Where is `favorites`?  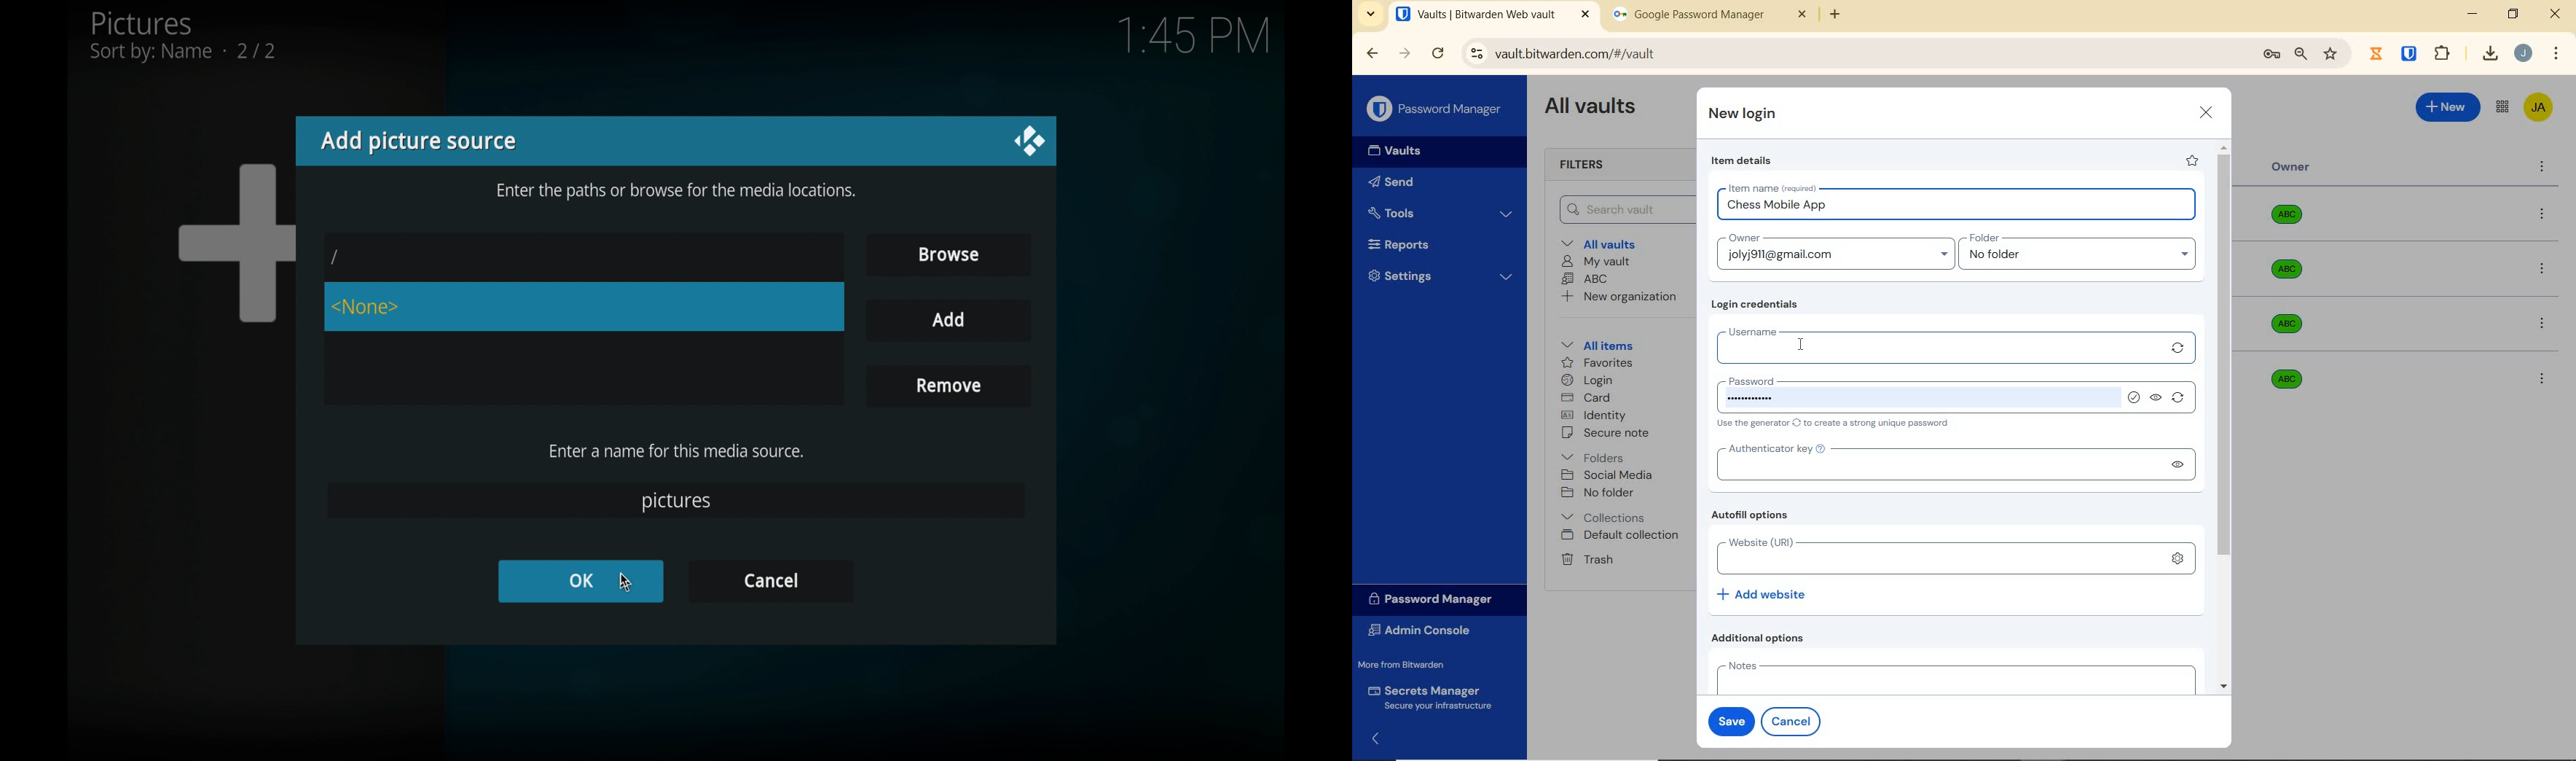 favorites is located at coordinates (1598, 364).